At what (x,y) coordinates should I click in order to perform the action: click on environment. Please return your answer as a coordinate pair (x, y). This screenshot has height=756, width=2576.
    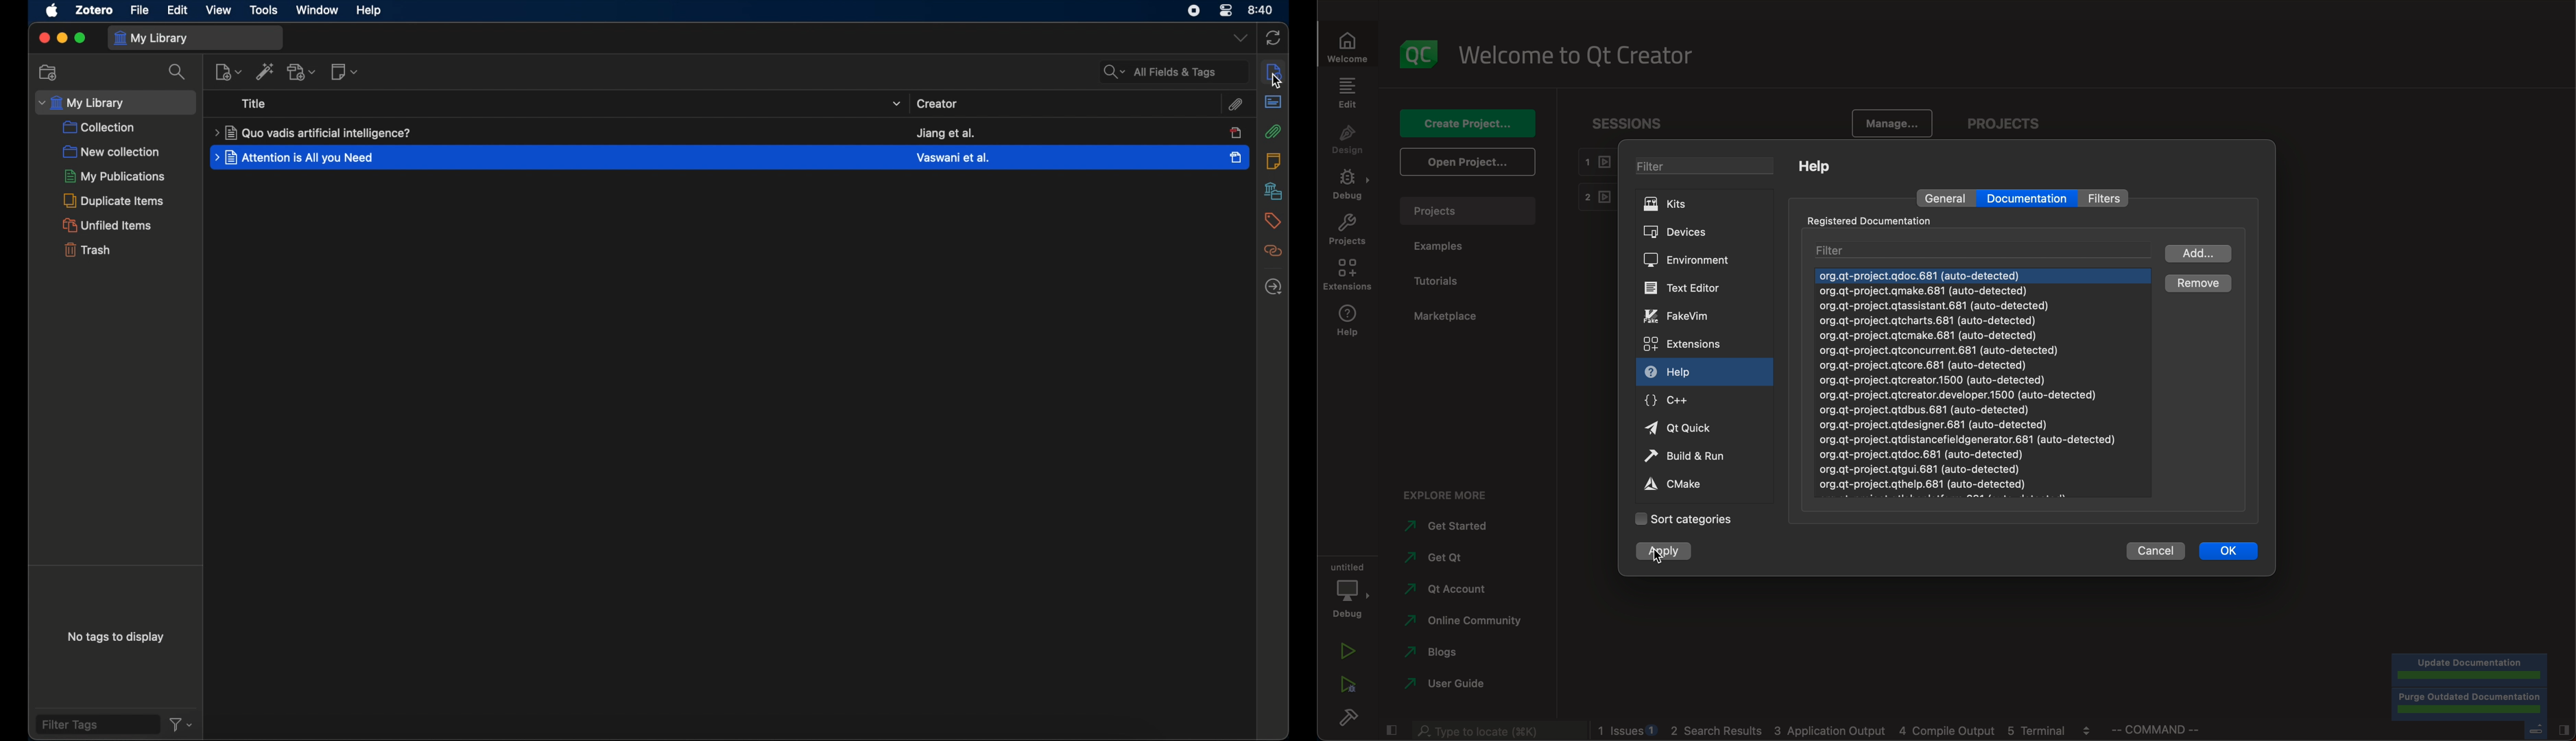
    Looking at the image, I should click on (1697, 259).